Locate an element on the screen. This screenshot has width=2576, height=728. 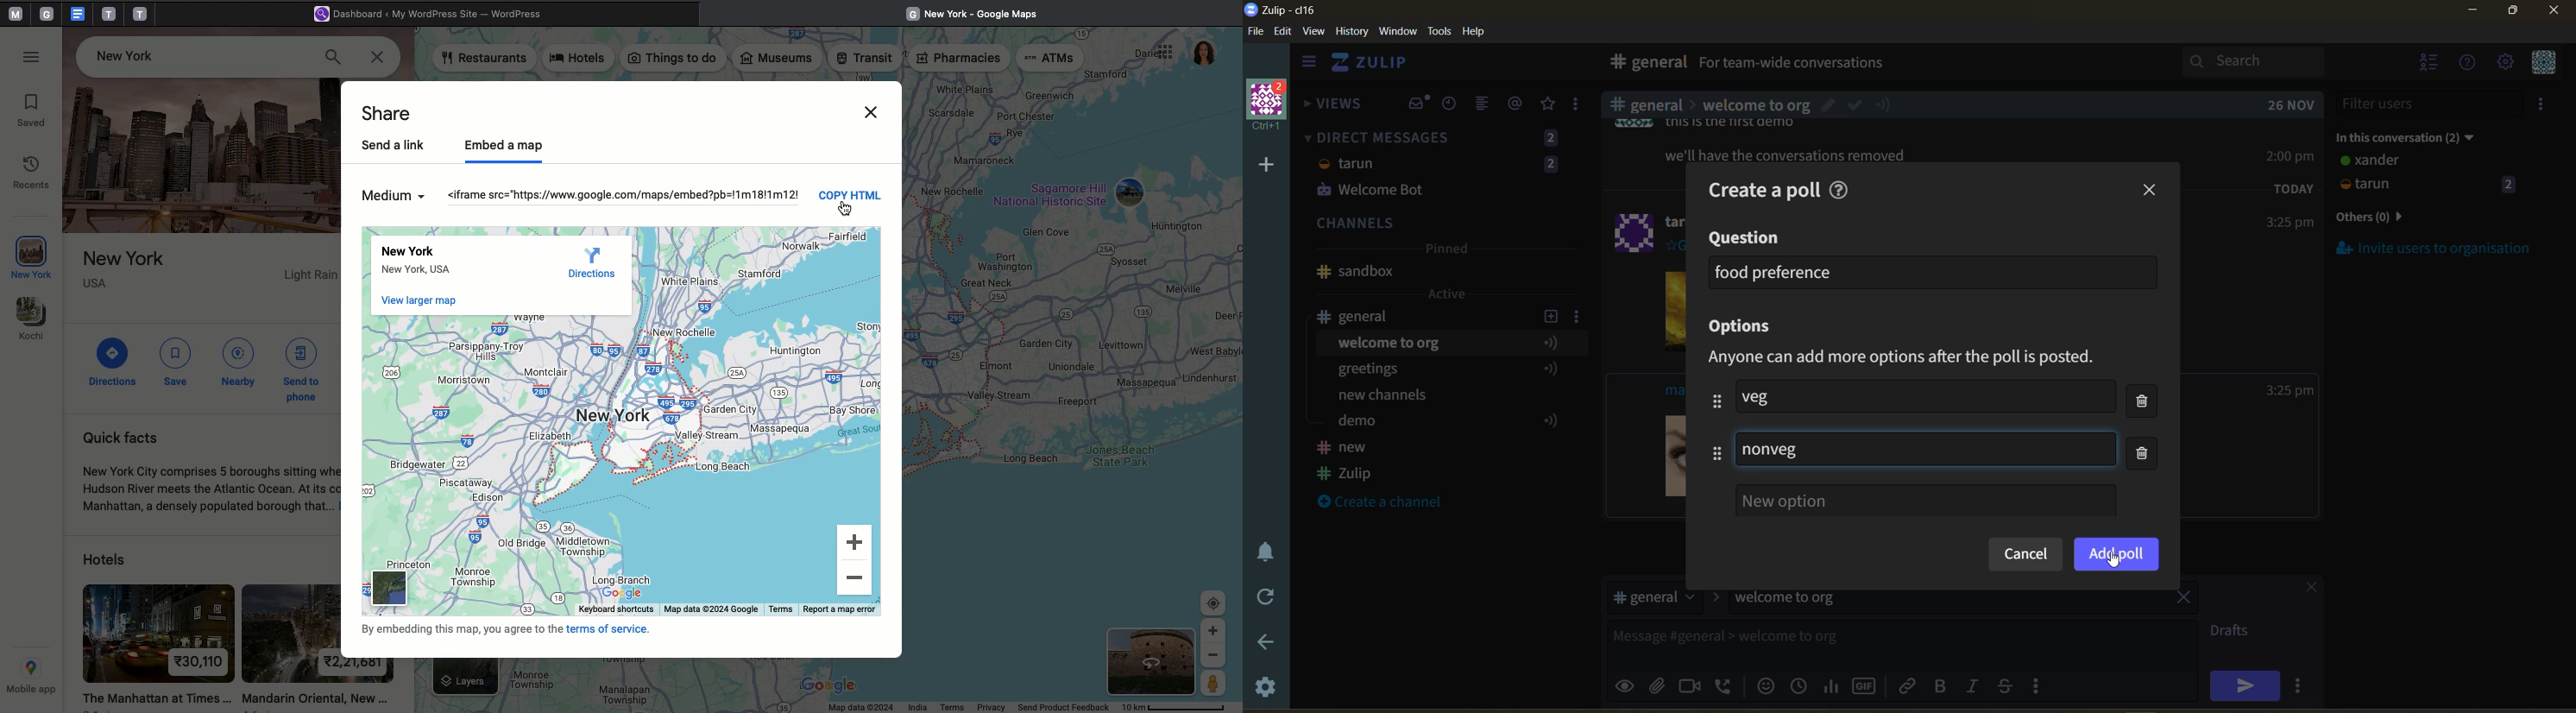
google doc is located at coordinates (77, 13).